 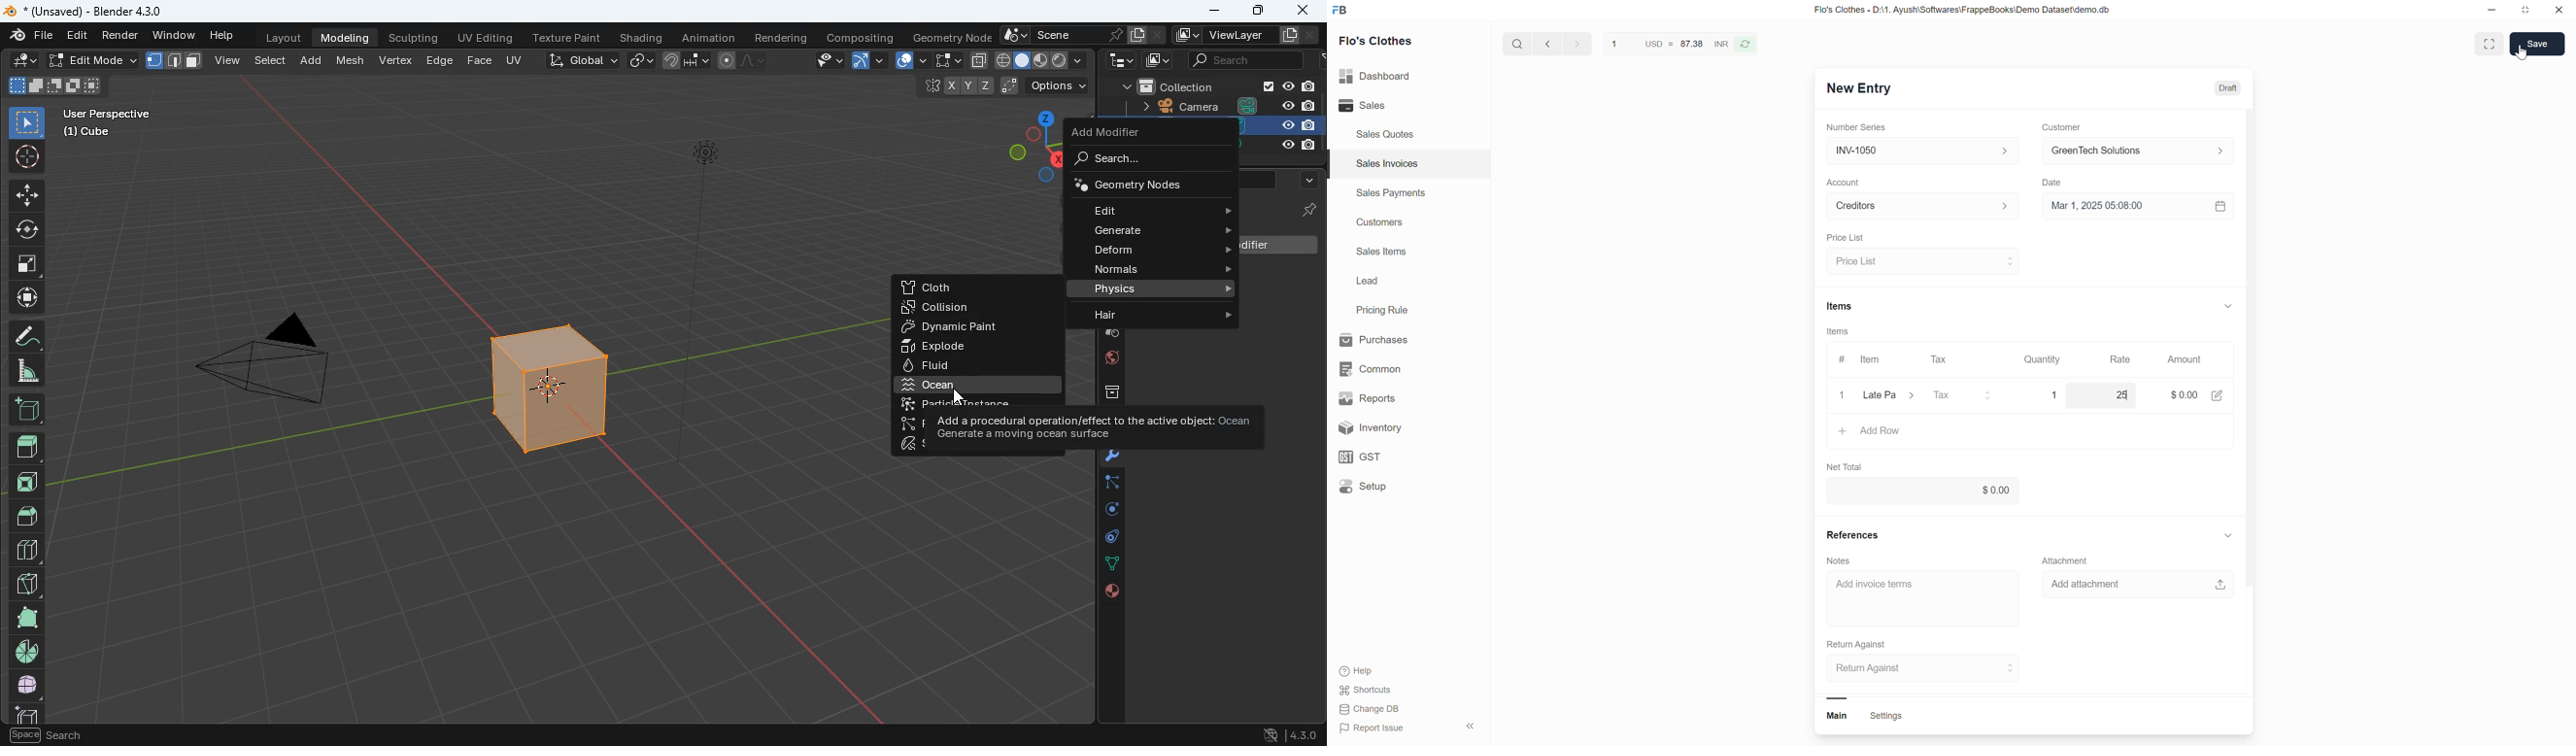 I want to click on Date, so click(x=2055, y=183).